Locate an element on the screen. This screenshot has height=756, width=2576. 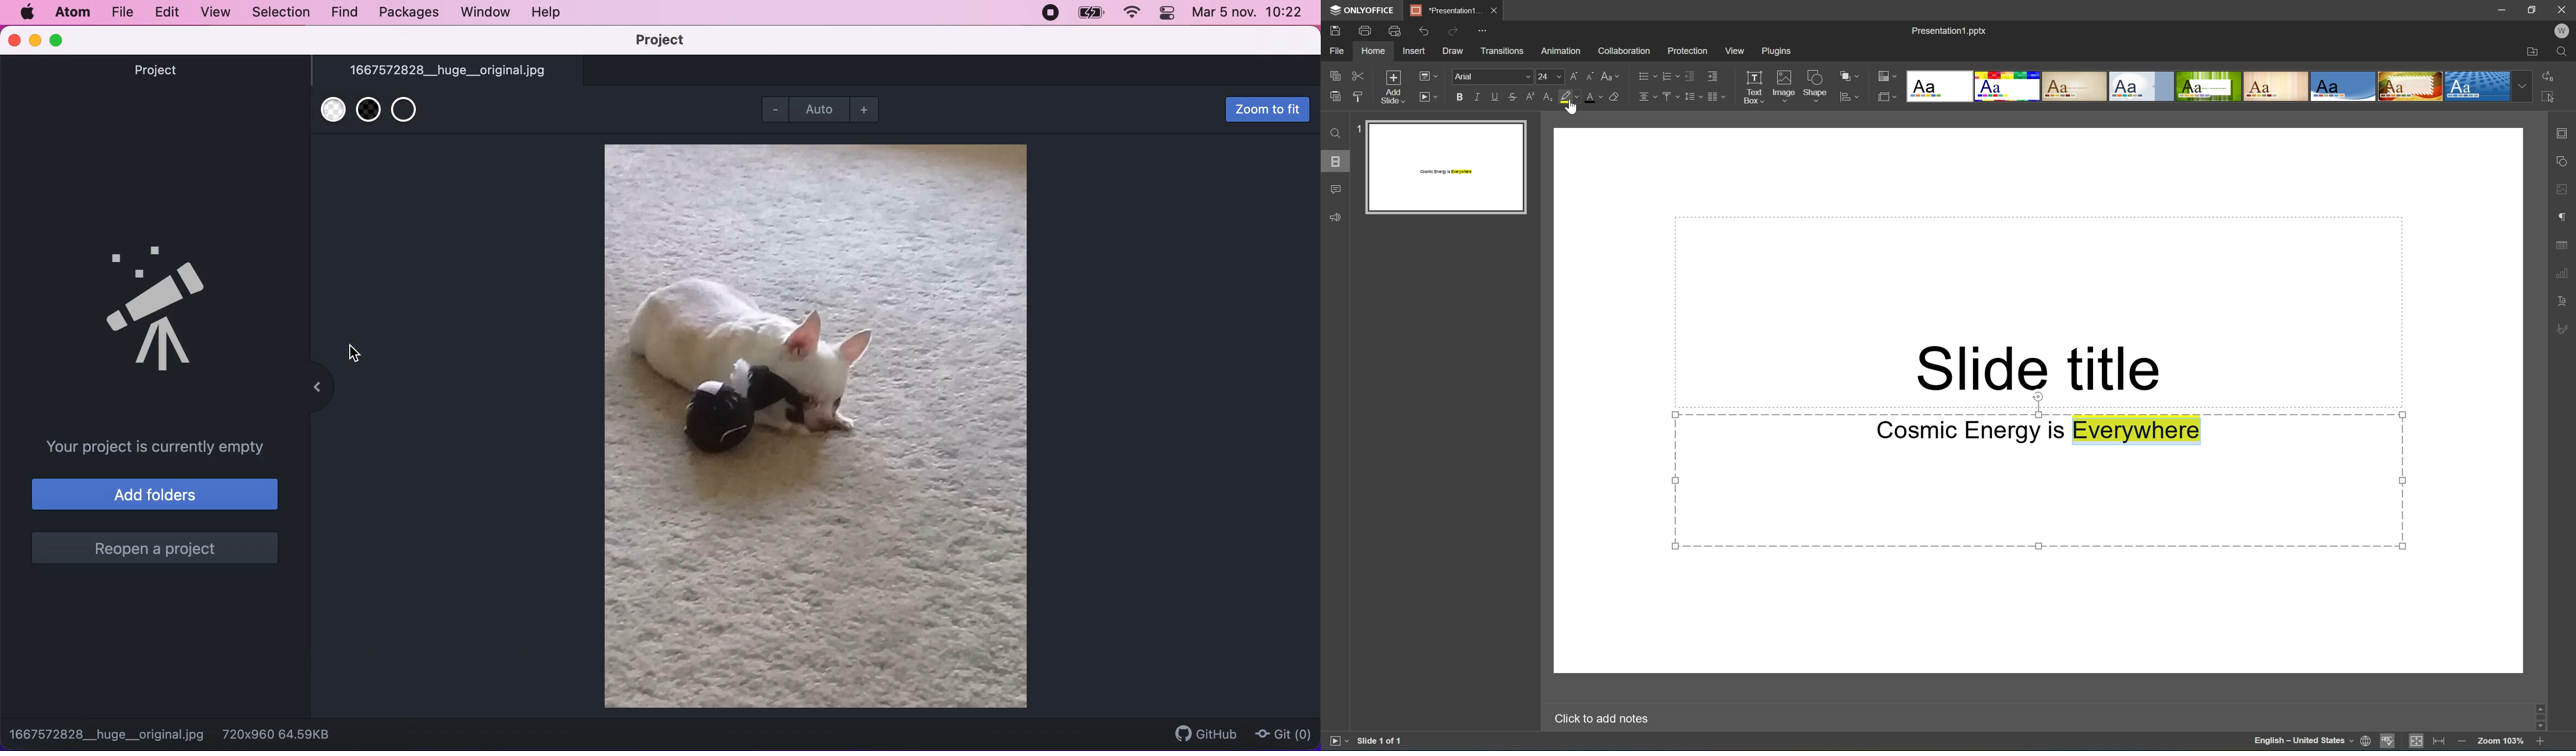
Welcome is located at coordinates (2564, 29).